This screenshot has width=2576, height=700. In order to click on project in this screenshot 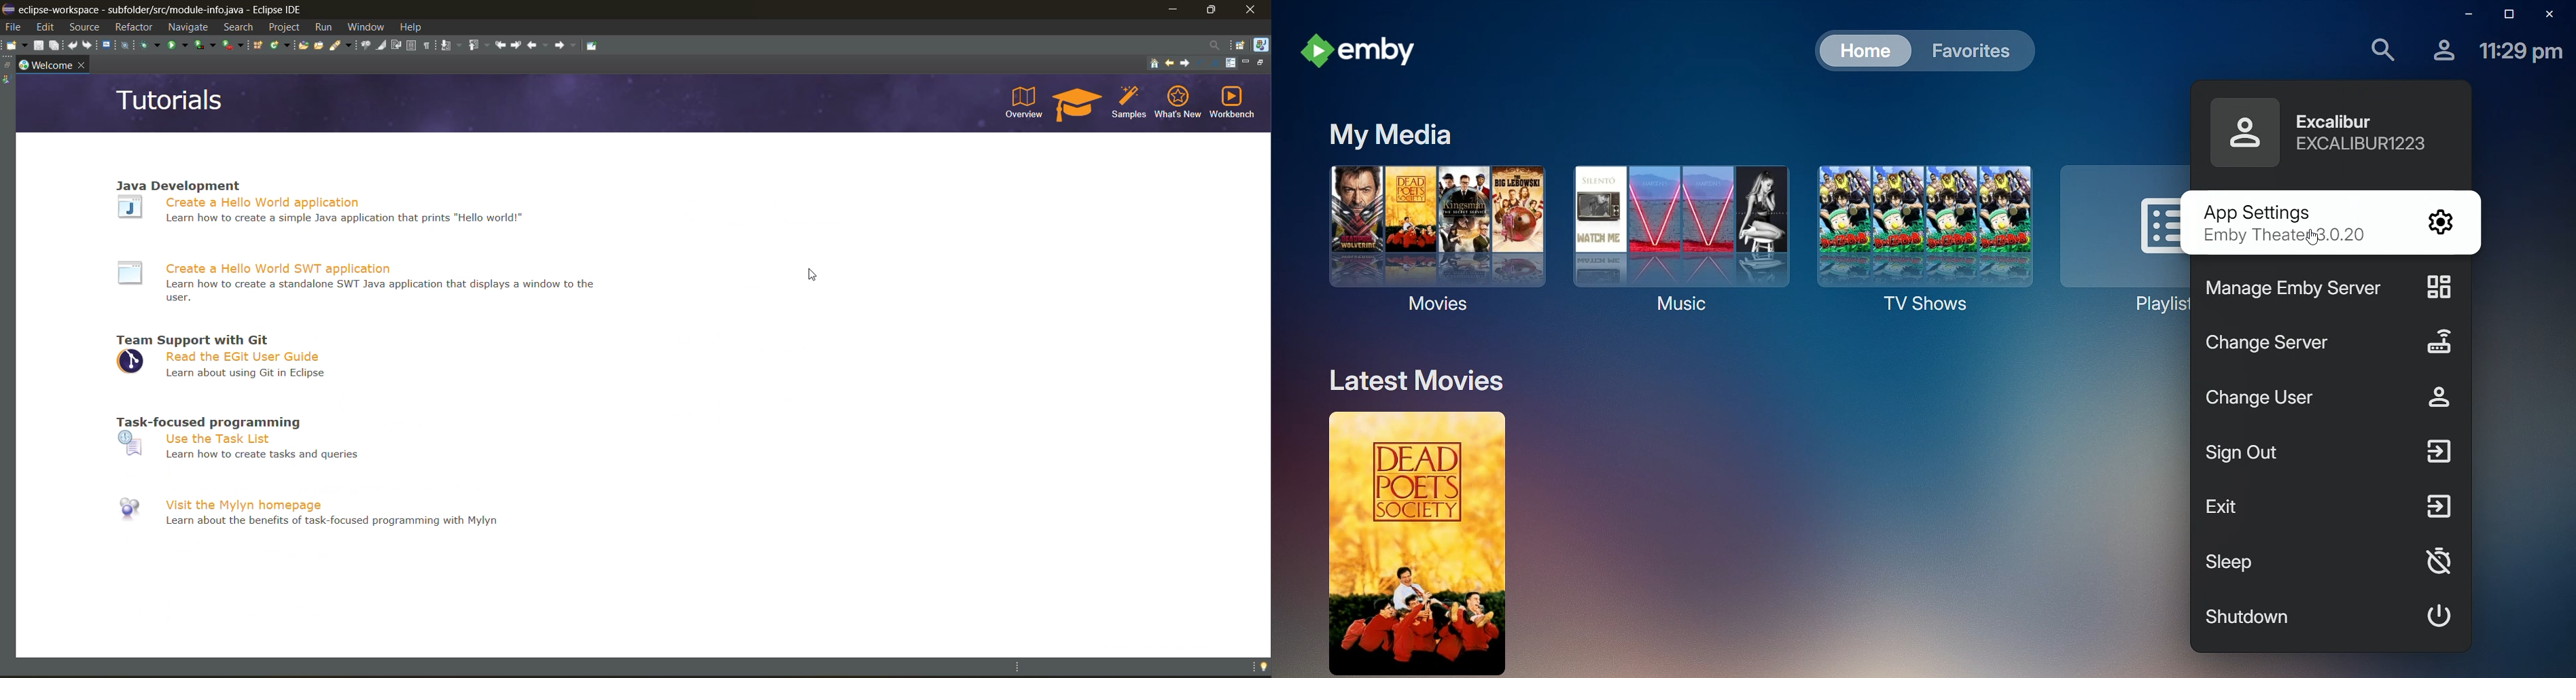, I will do `click(283, 26)`.